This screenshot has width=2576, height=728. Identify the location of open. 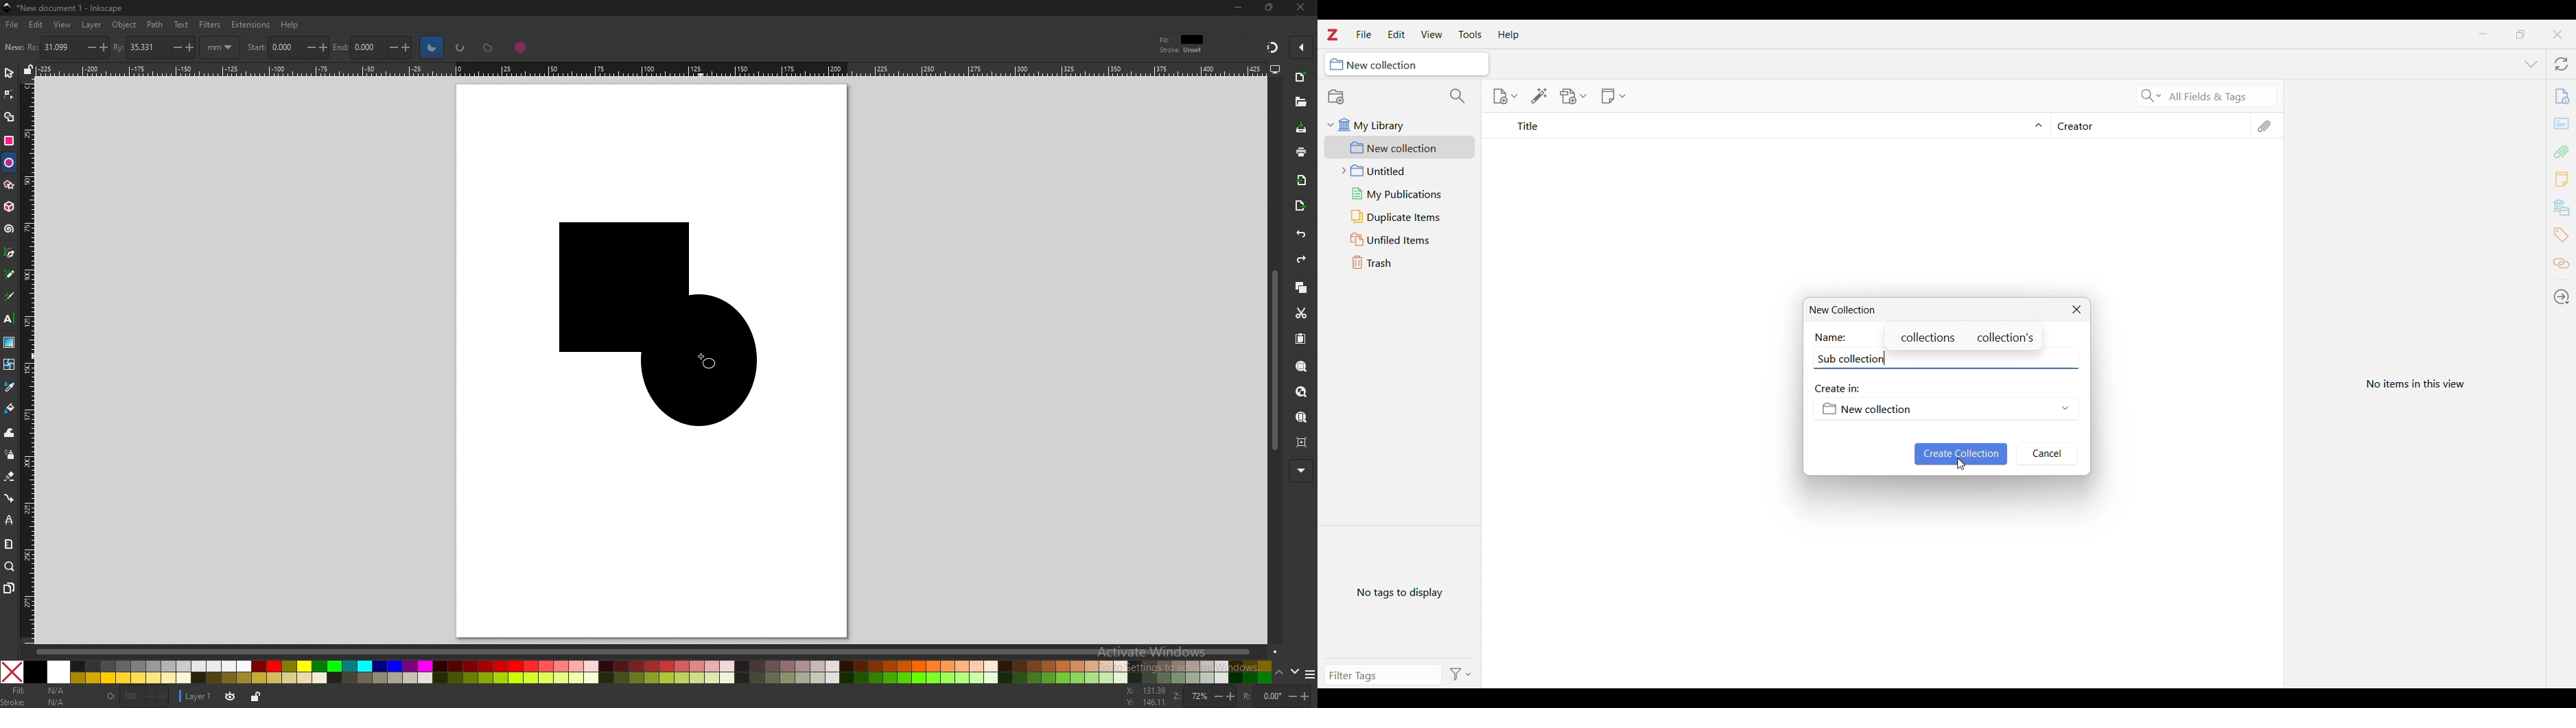
(1301, 102).